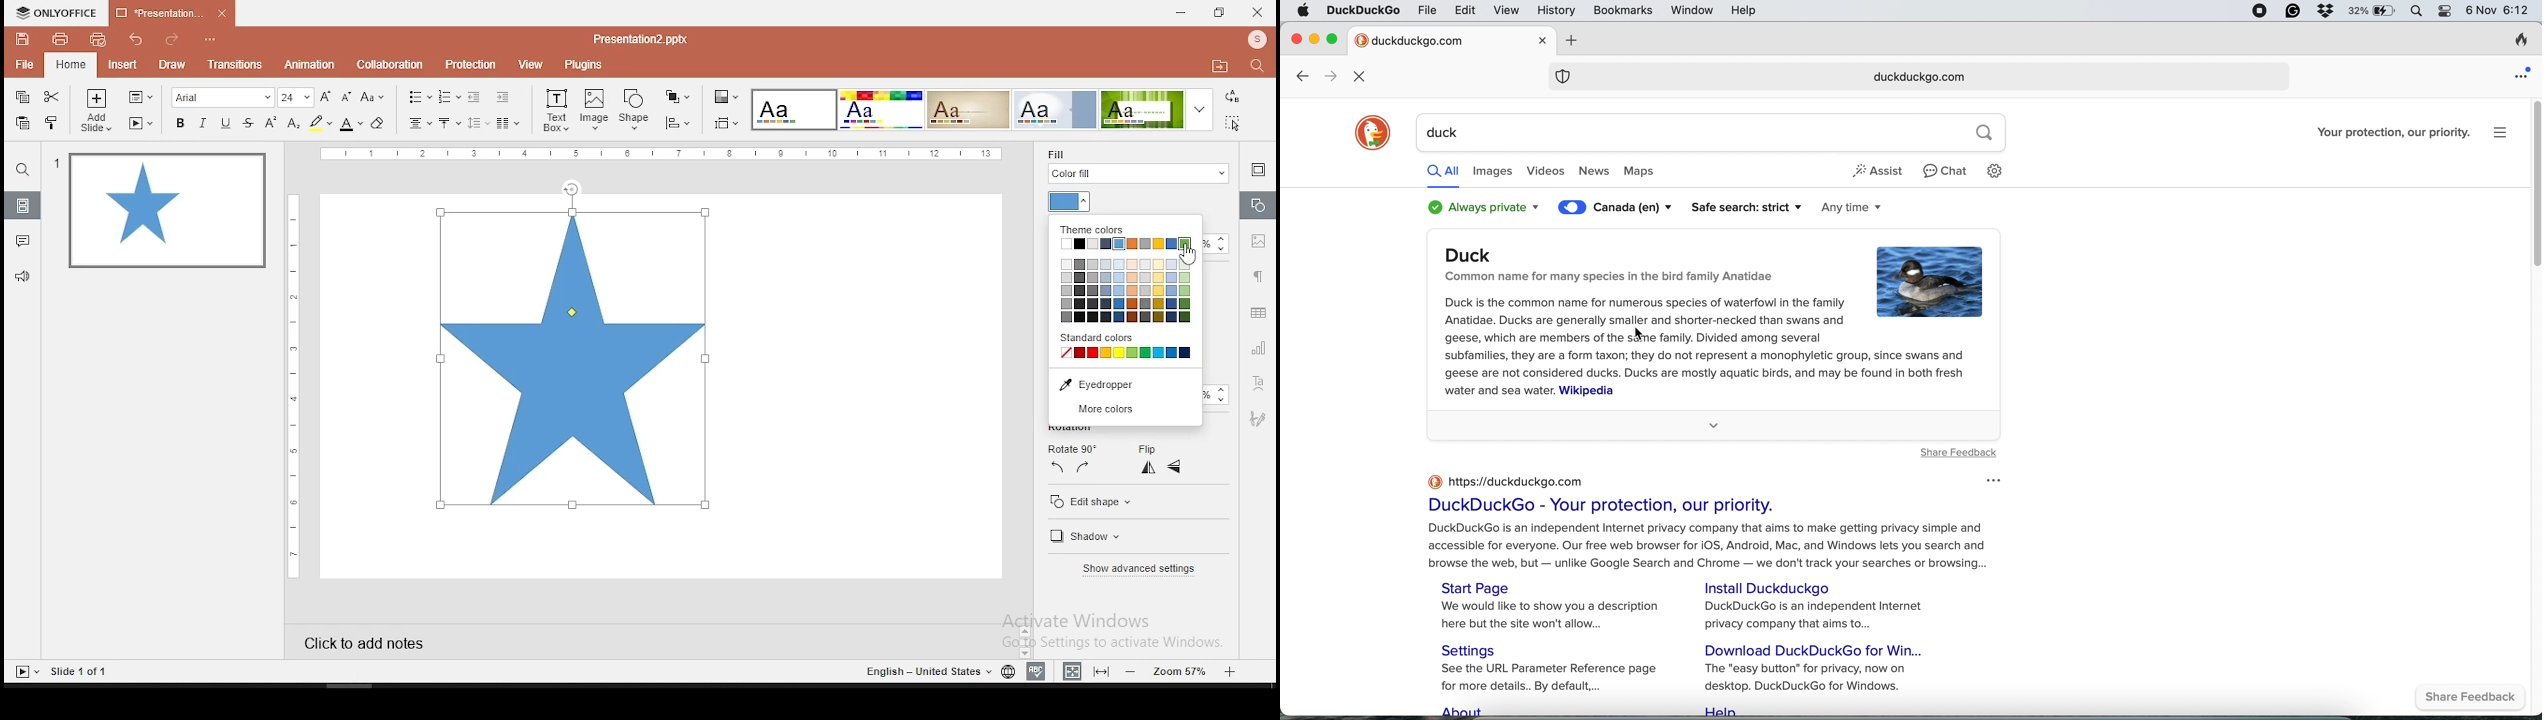 This screenshot has height=728, width=2548. What do you see at coordinates (382, 641) in the screenshot?
I see `click to add notes` at bounding box center [382, 641].